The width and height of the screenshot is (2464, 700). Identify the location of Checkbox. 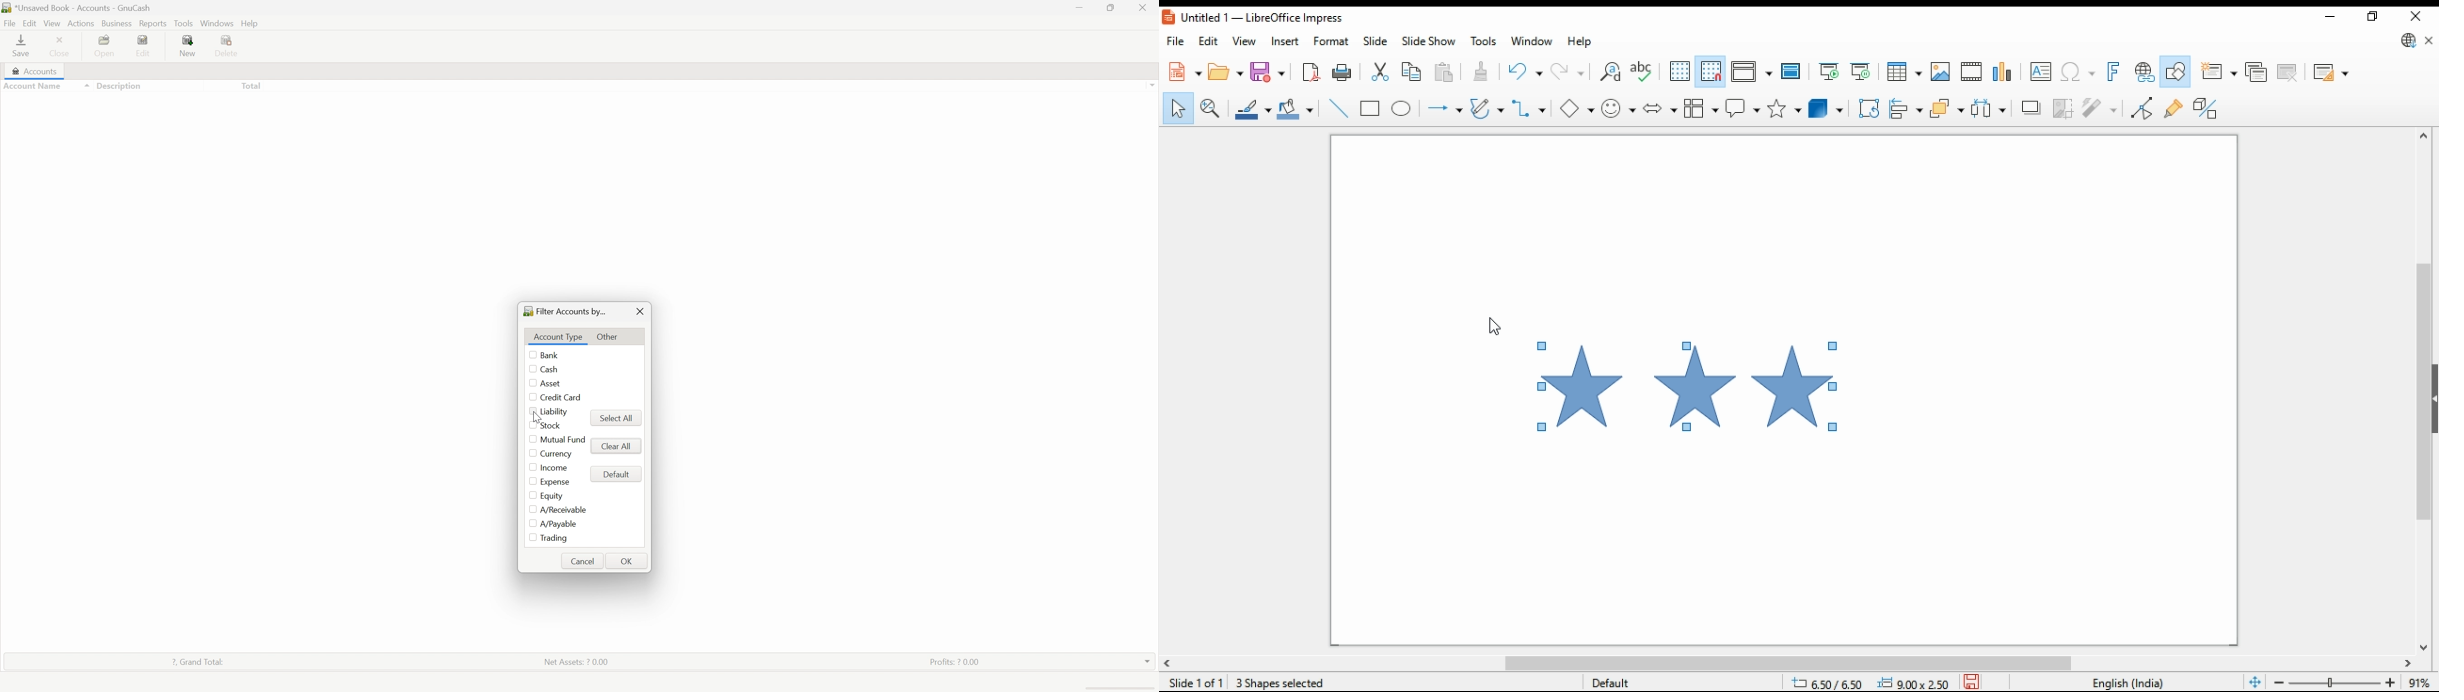
(531, 453).